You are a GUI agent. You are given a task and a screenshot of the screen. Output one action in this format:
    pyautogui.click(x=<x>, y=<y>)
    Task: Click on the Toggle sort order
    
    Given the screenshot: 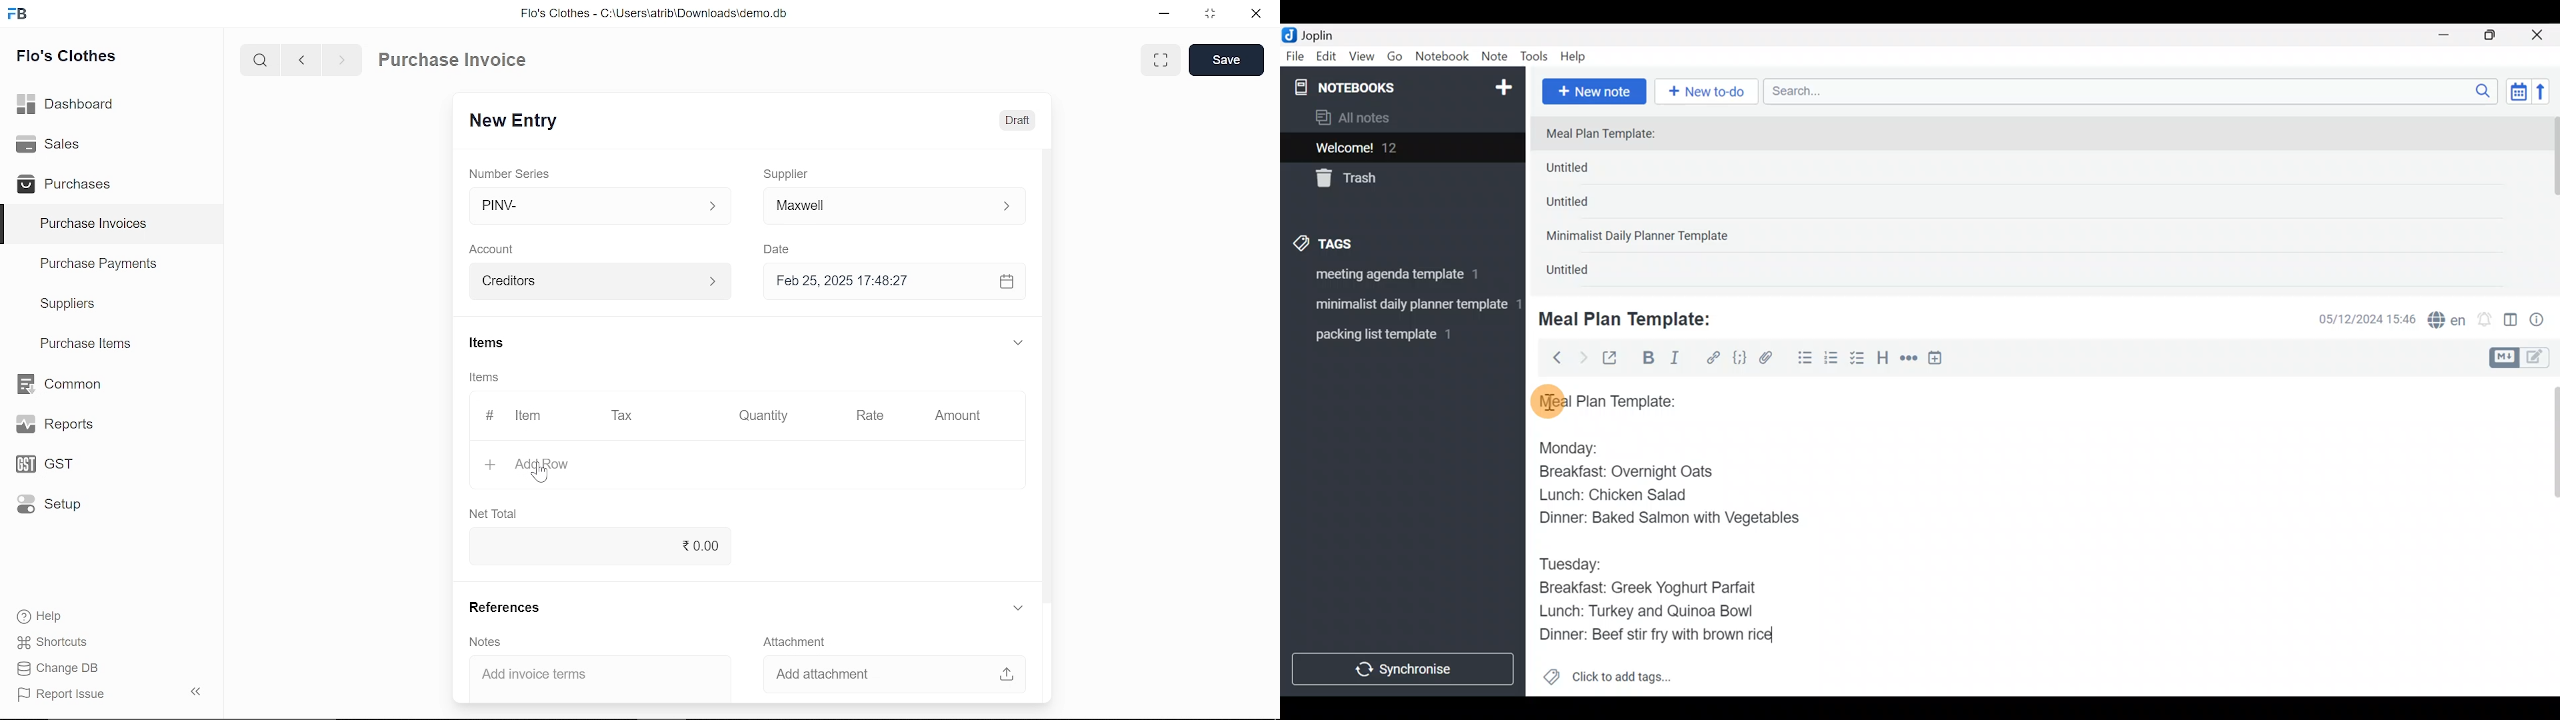 What is the action you would take?
    pyautogui.click(x=2518, y=92)
    